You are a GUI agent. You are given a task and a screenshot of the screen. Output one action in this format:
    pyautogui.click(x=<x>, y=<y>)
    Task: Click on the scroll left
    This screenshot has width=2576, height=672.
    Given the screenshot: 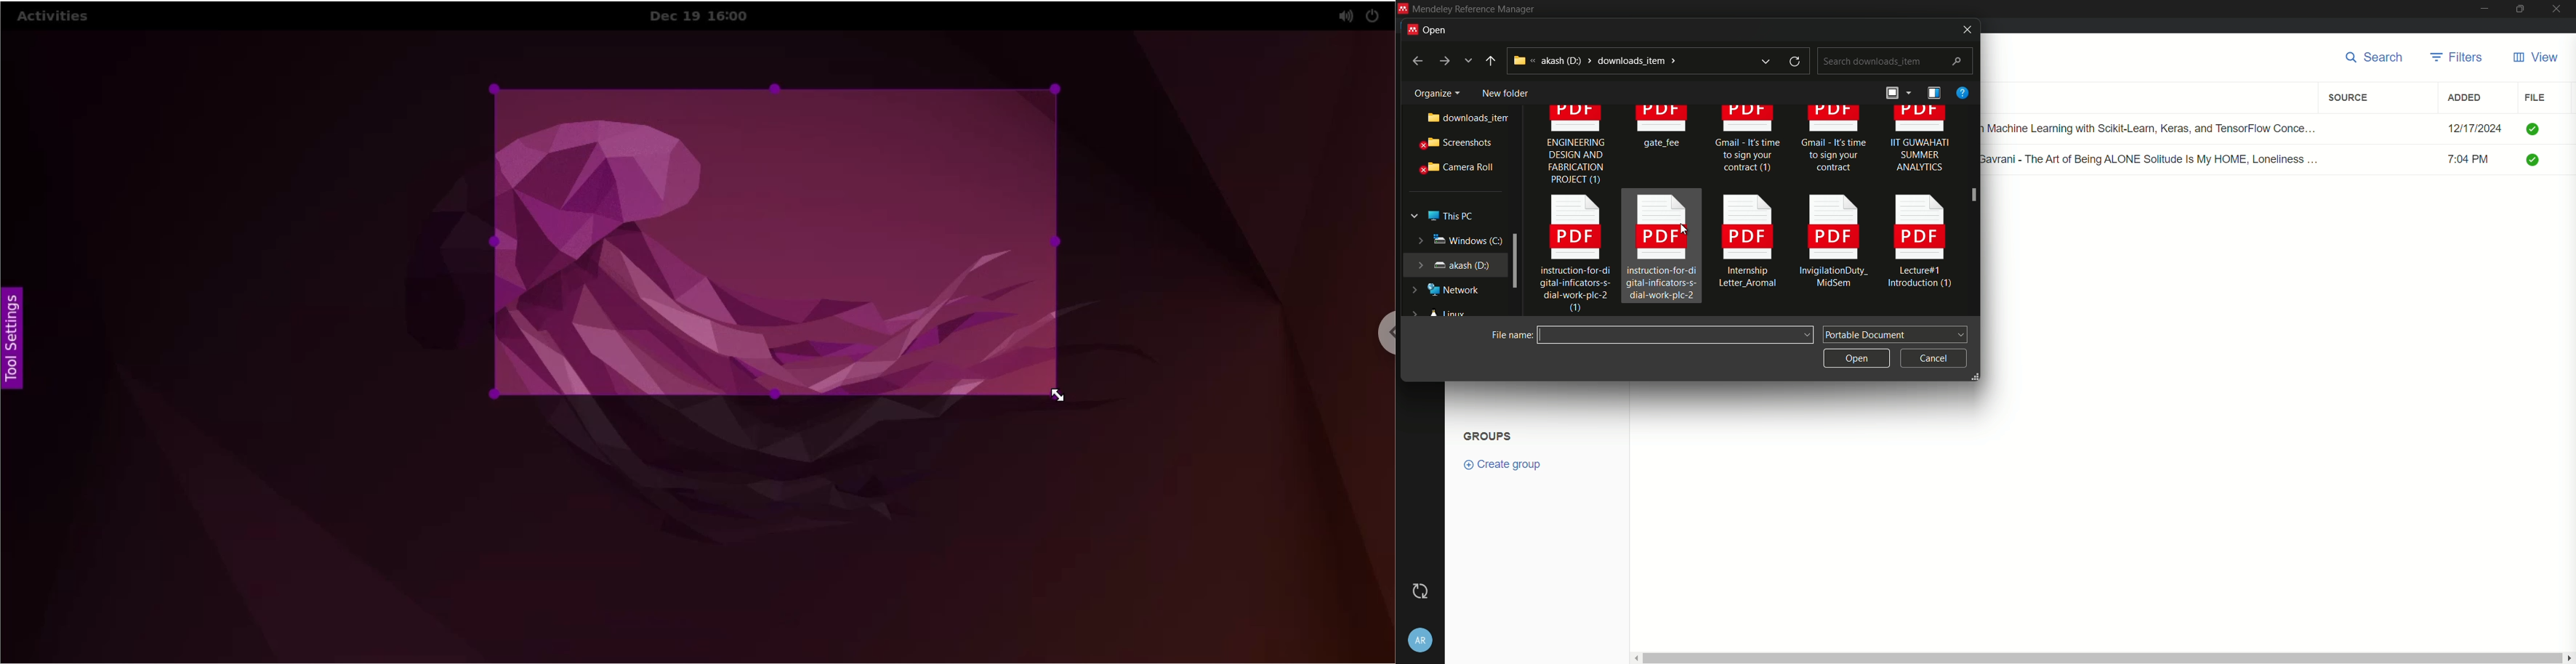 What is the action you would take?
    pyautogui.click(x=1634, y=658)
    